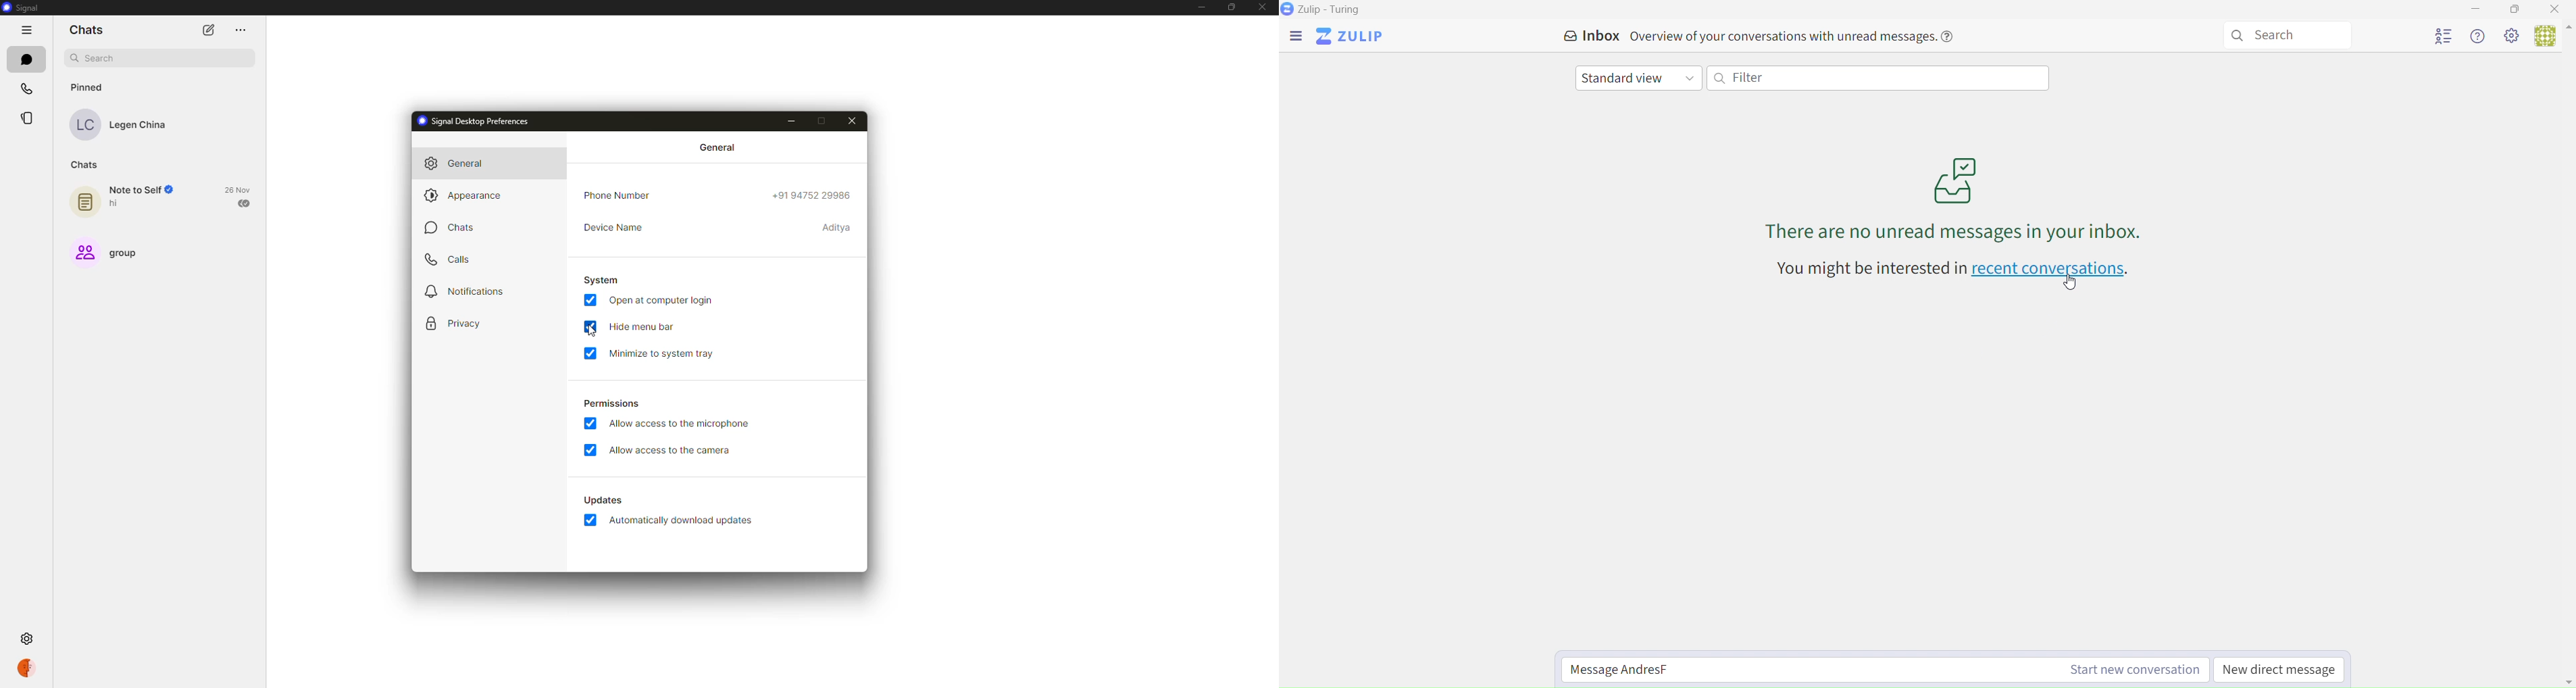 This screenshot has height=700, width=2576. What do you see at coordinates (590, 299) in the screenshot?
I see `enabled` at bounding box center [590, 299].